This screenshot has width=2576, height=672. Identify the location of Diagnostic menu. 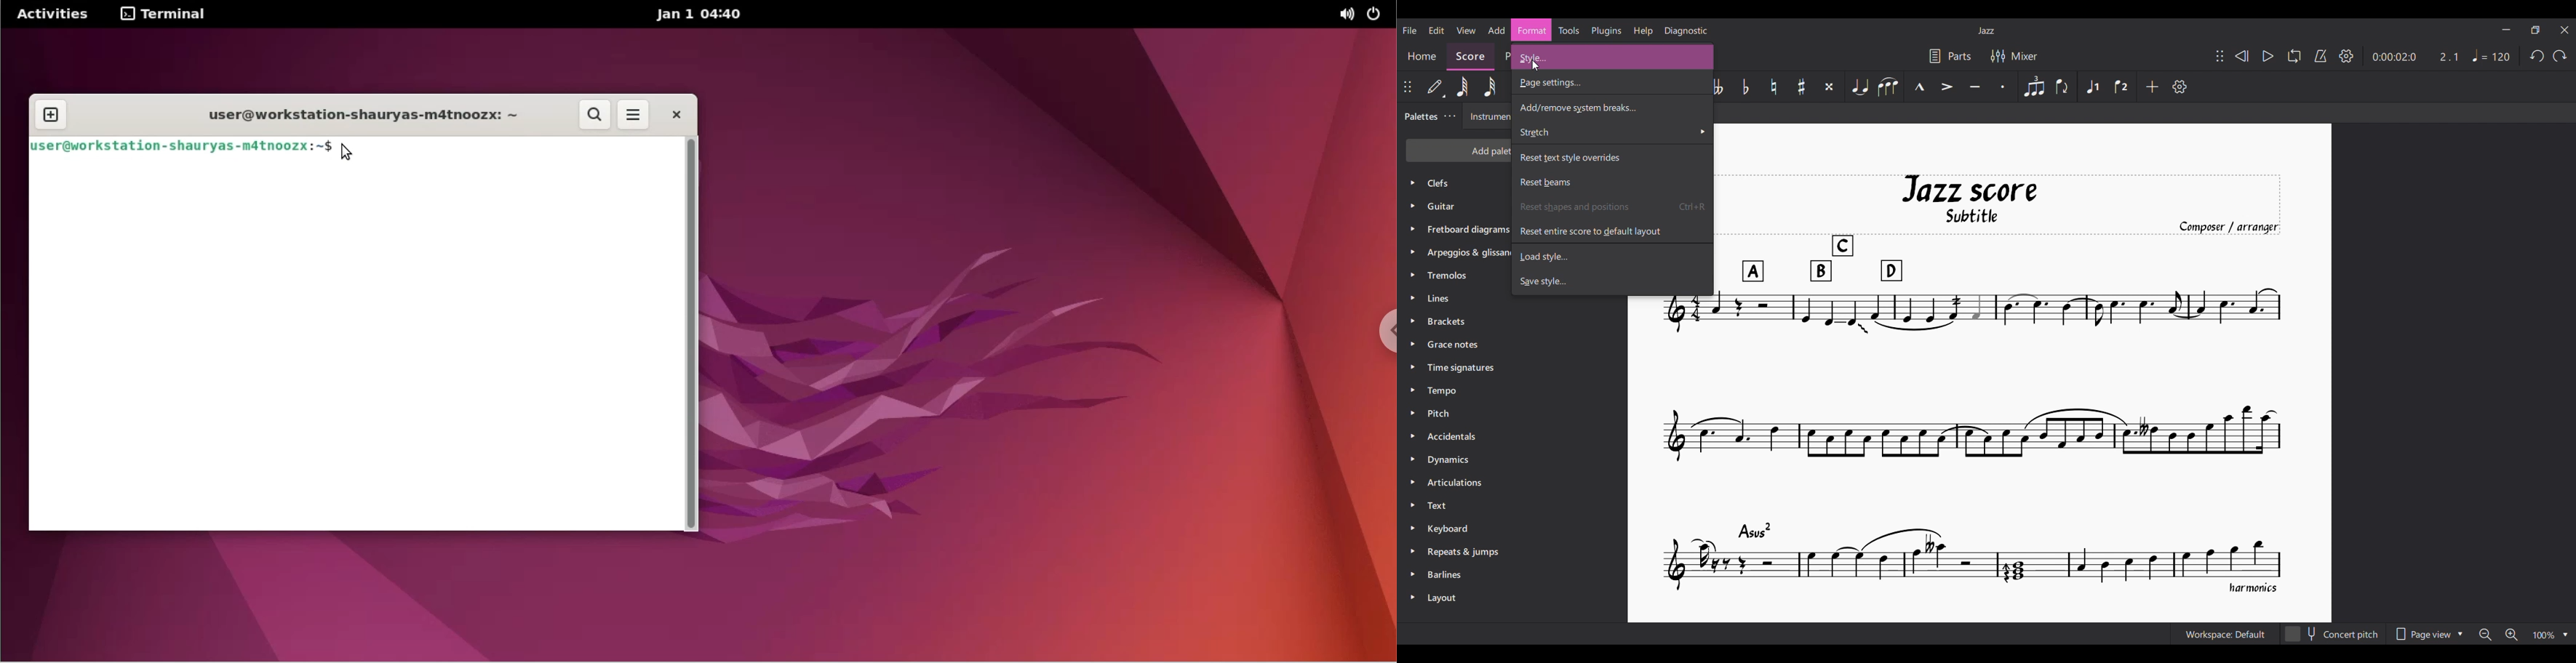
(1685, 31).